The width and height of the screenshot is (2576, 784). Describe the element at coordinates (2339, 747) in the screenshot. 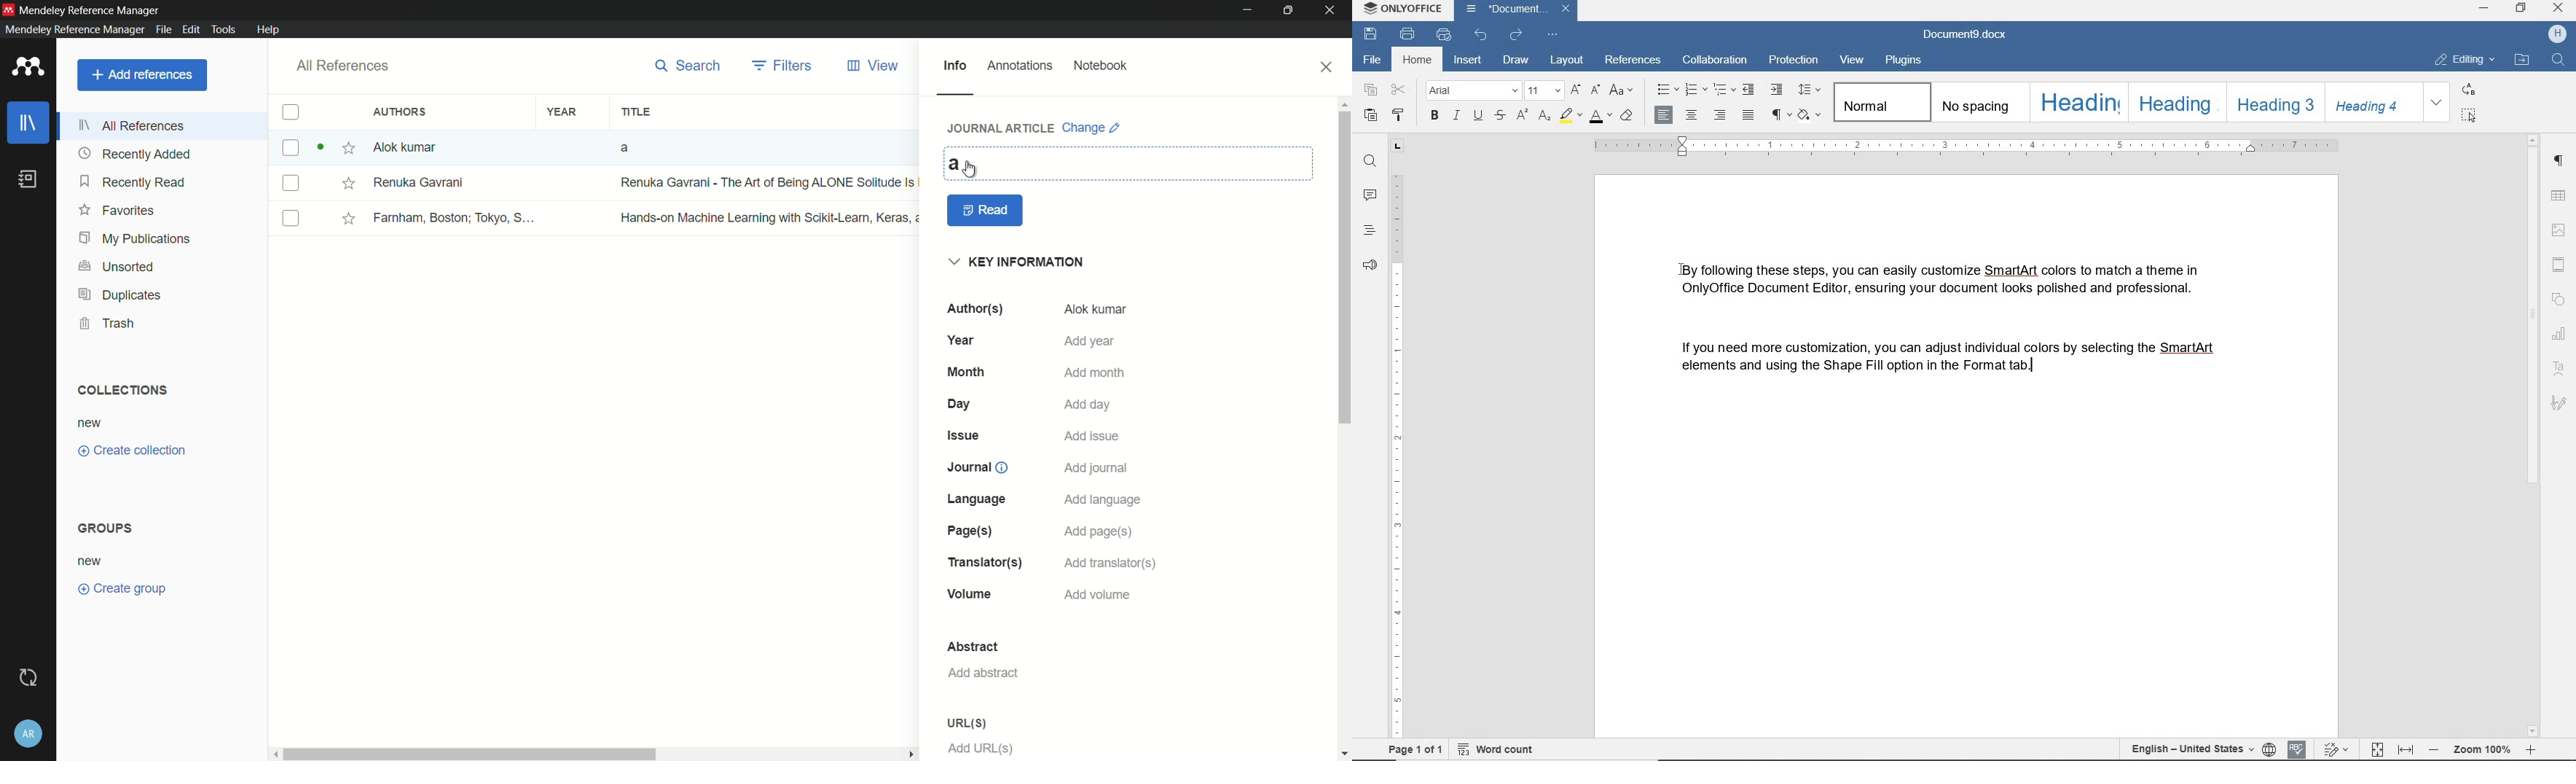

I see `track chnges` at that location.